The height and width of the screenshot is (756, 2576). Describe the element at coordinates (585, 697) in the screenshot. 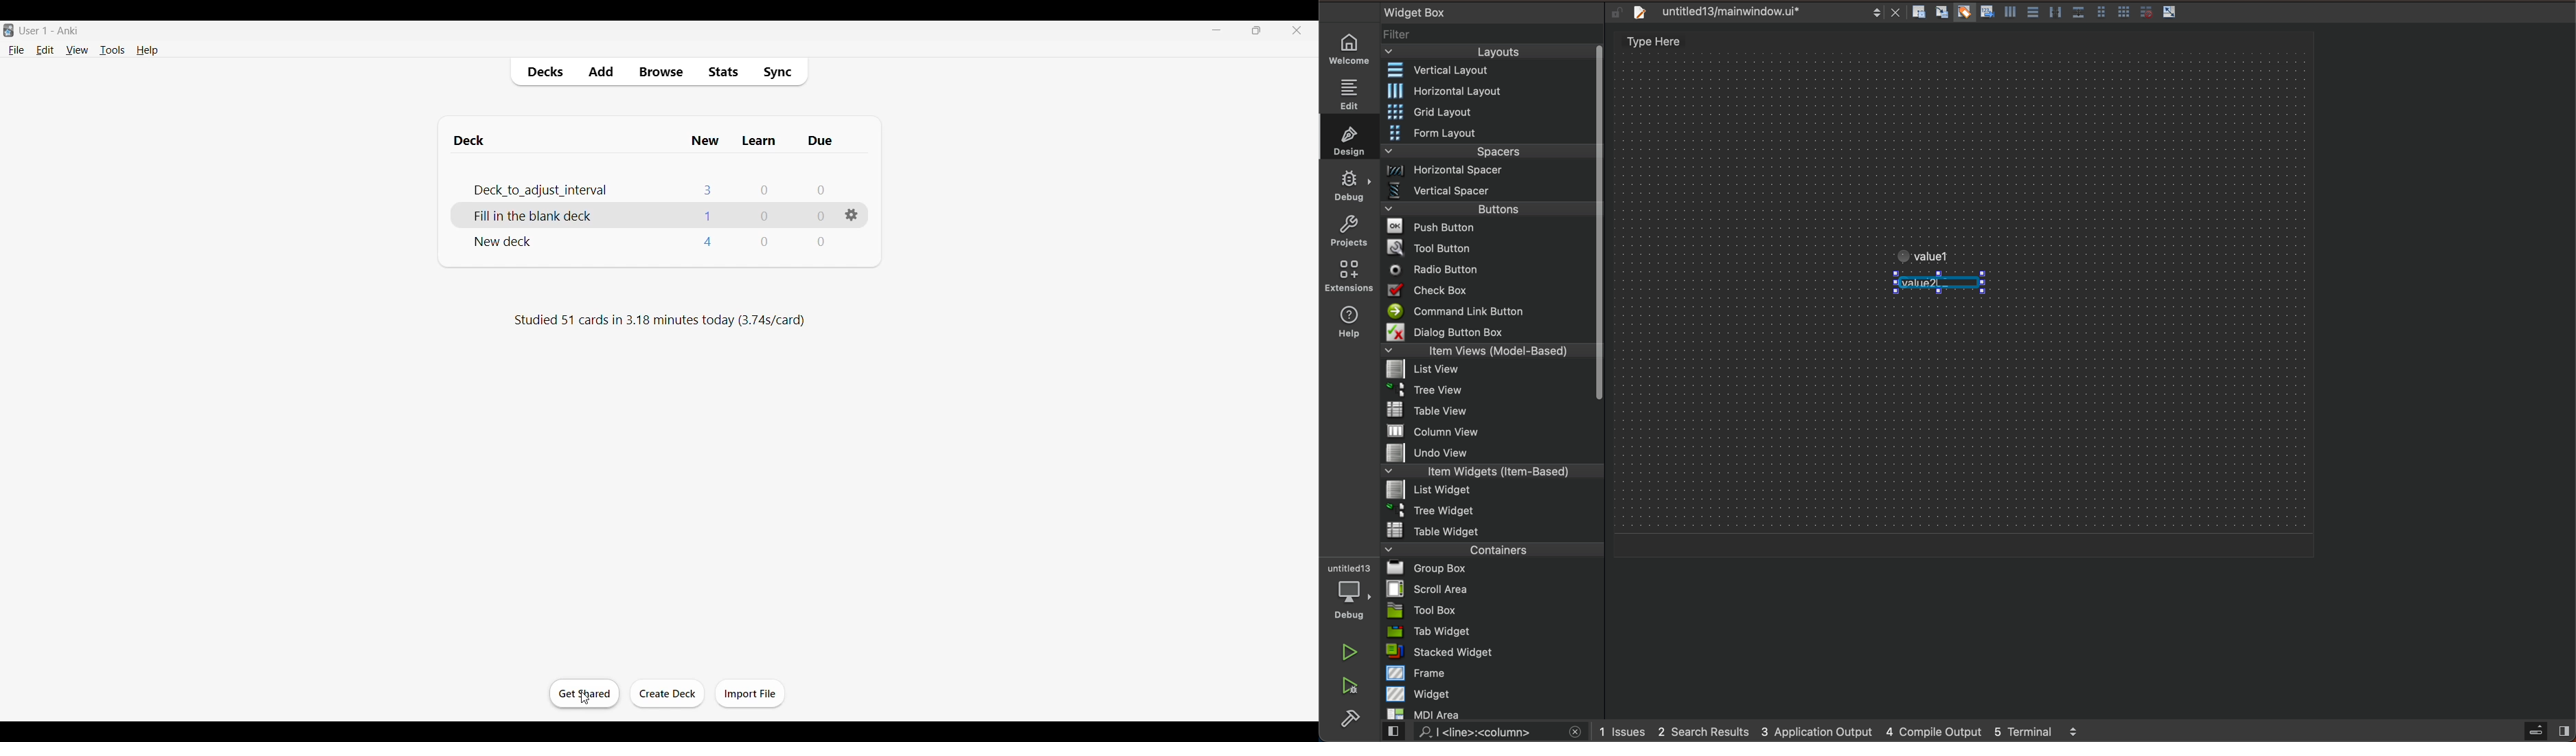

I see `Cursor clicking on Get shared` at that location.